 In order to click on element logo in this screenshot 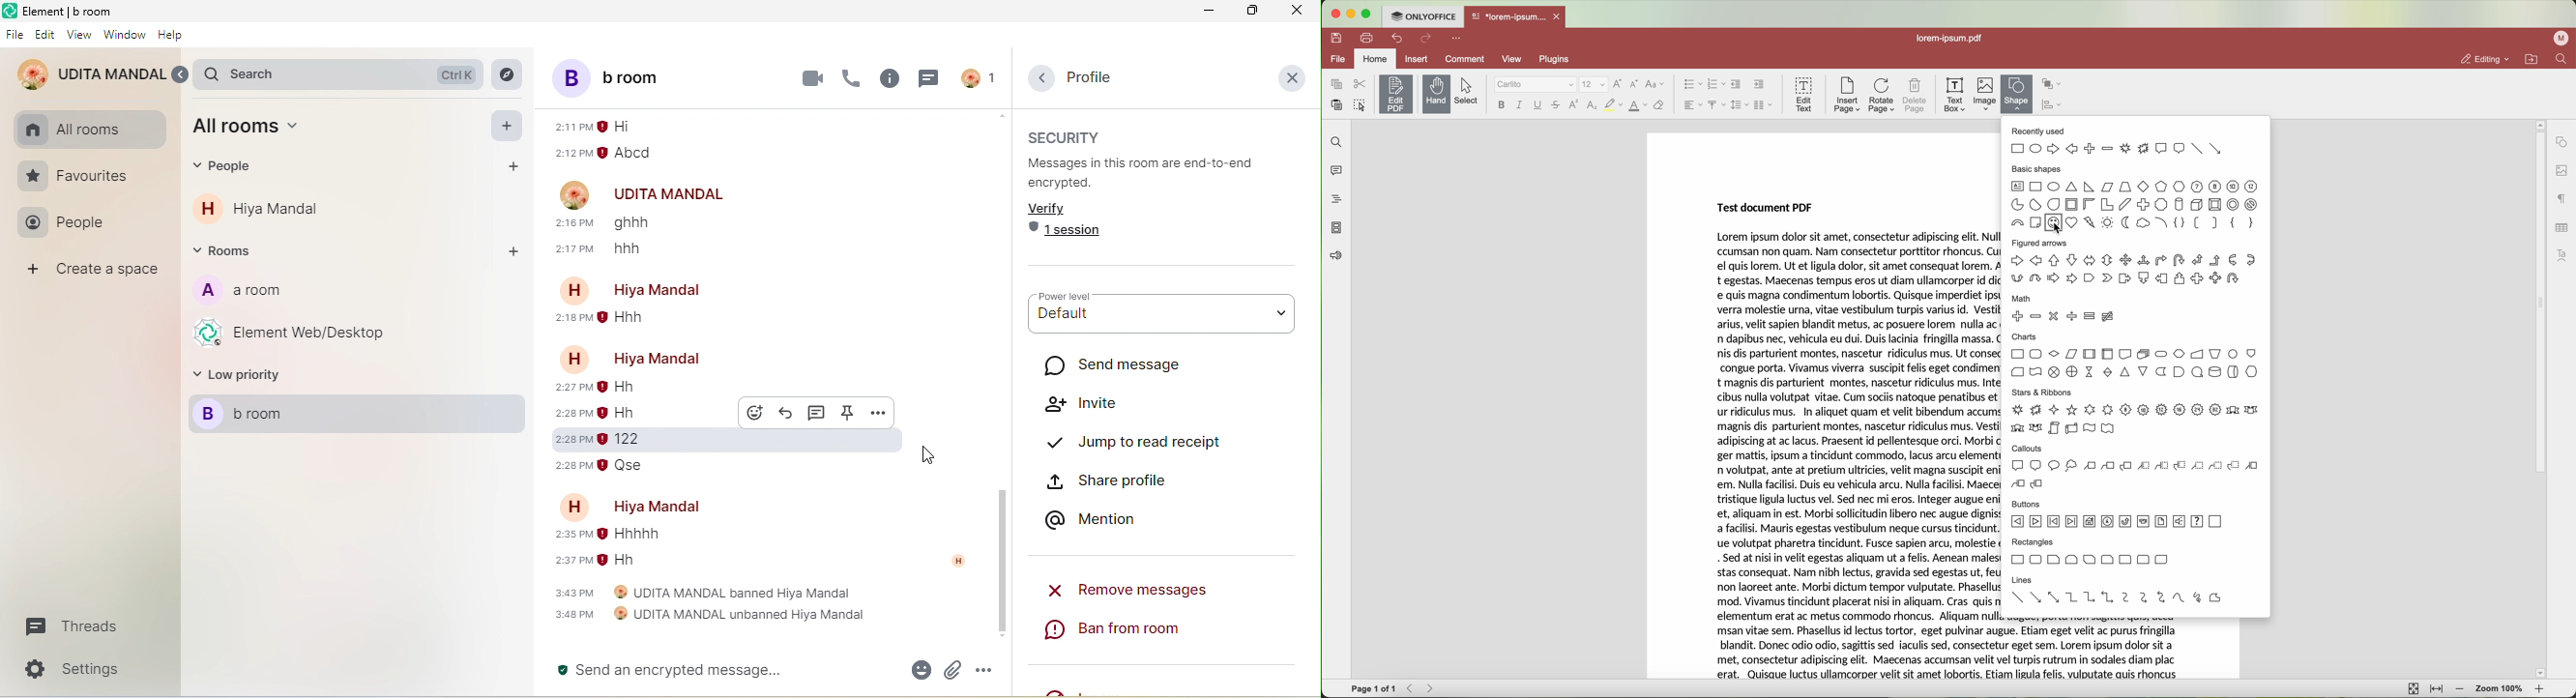, I will do `click(10, 12)`.